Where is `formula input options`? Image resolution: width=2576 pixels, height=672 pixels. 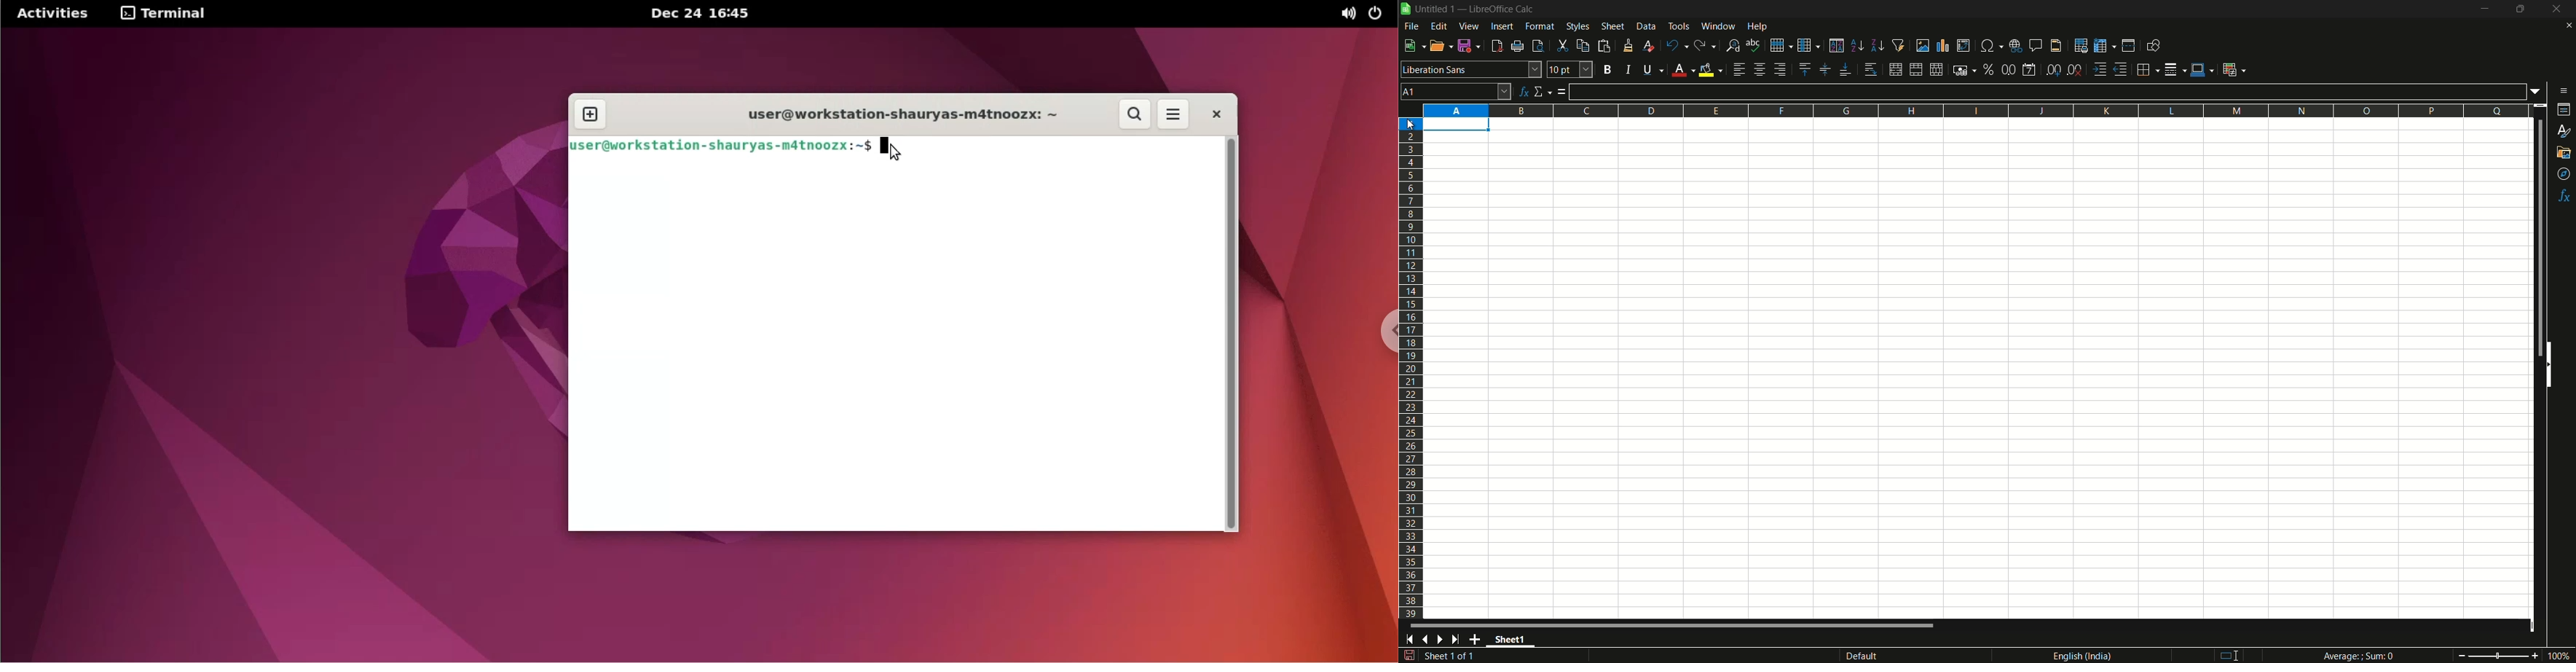
formula input options is located at coordinates (2539, 91).